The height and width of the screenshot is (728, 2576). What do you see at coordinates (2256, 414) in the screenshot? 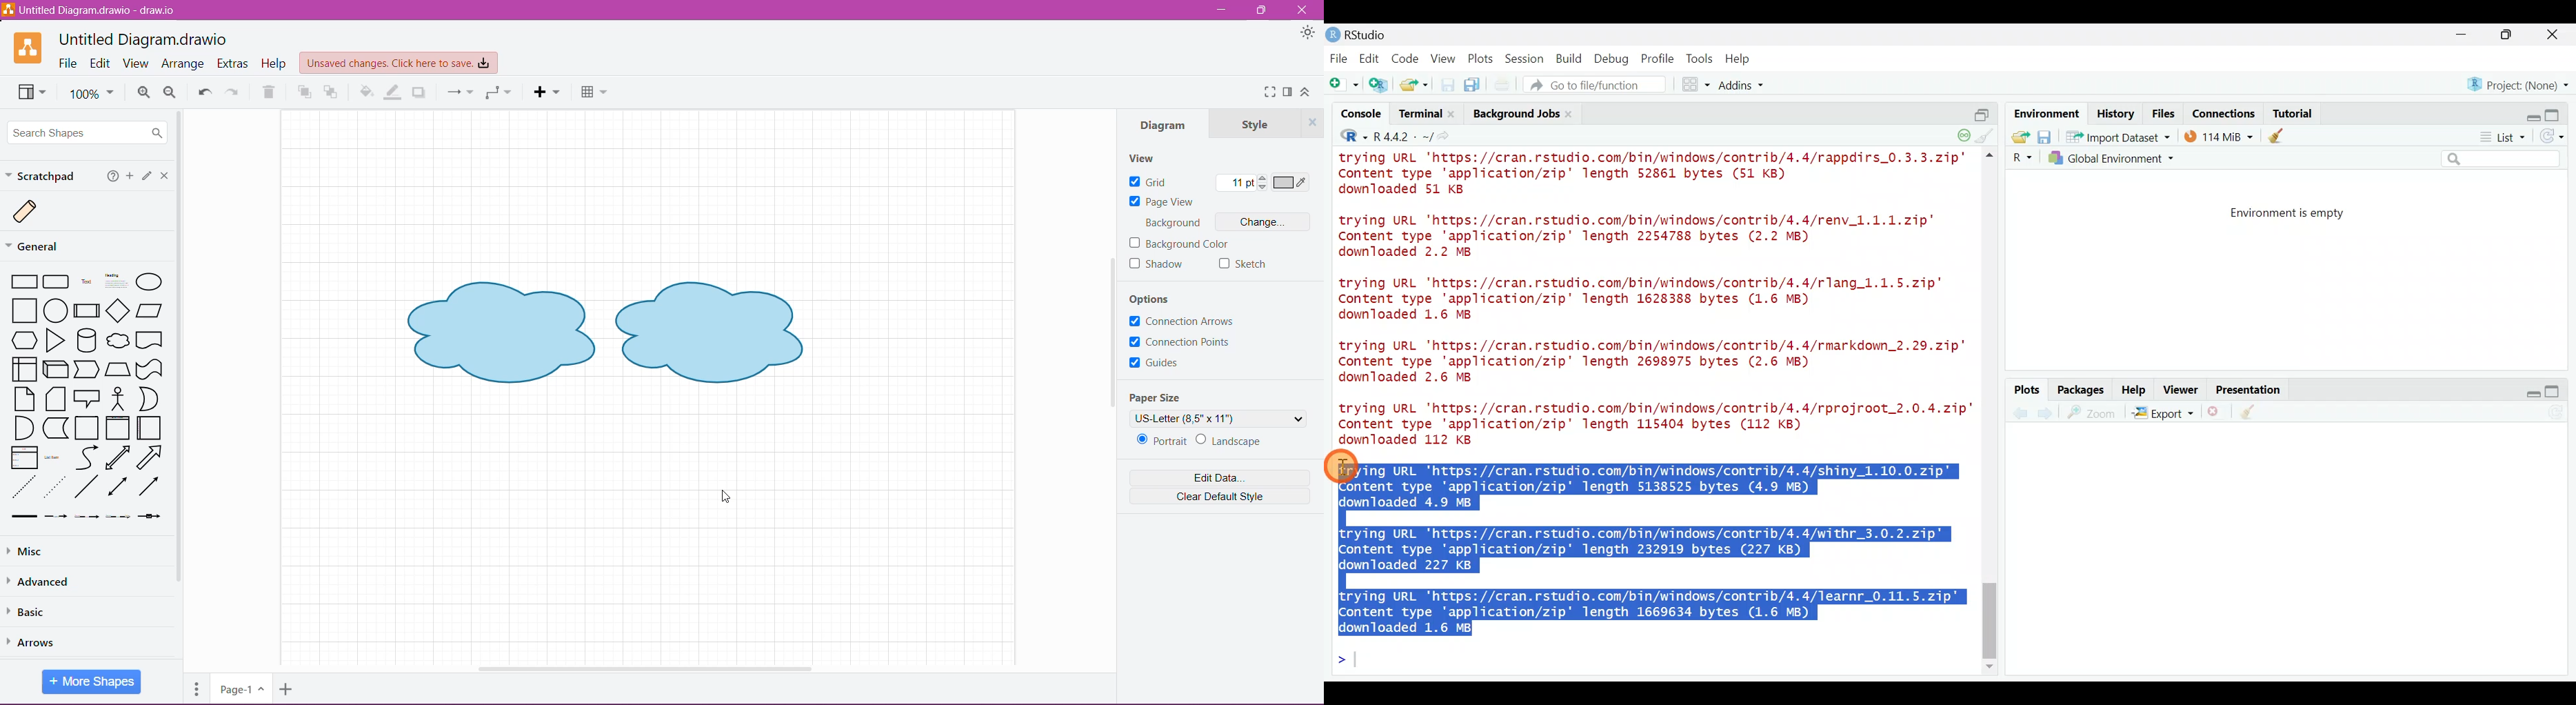
I see `clear all plots` at bounding box center [2256, 414].